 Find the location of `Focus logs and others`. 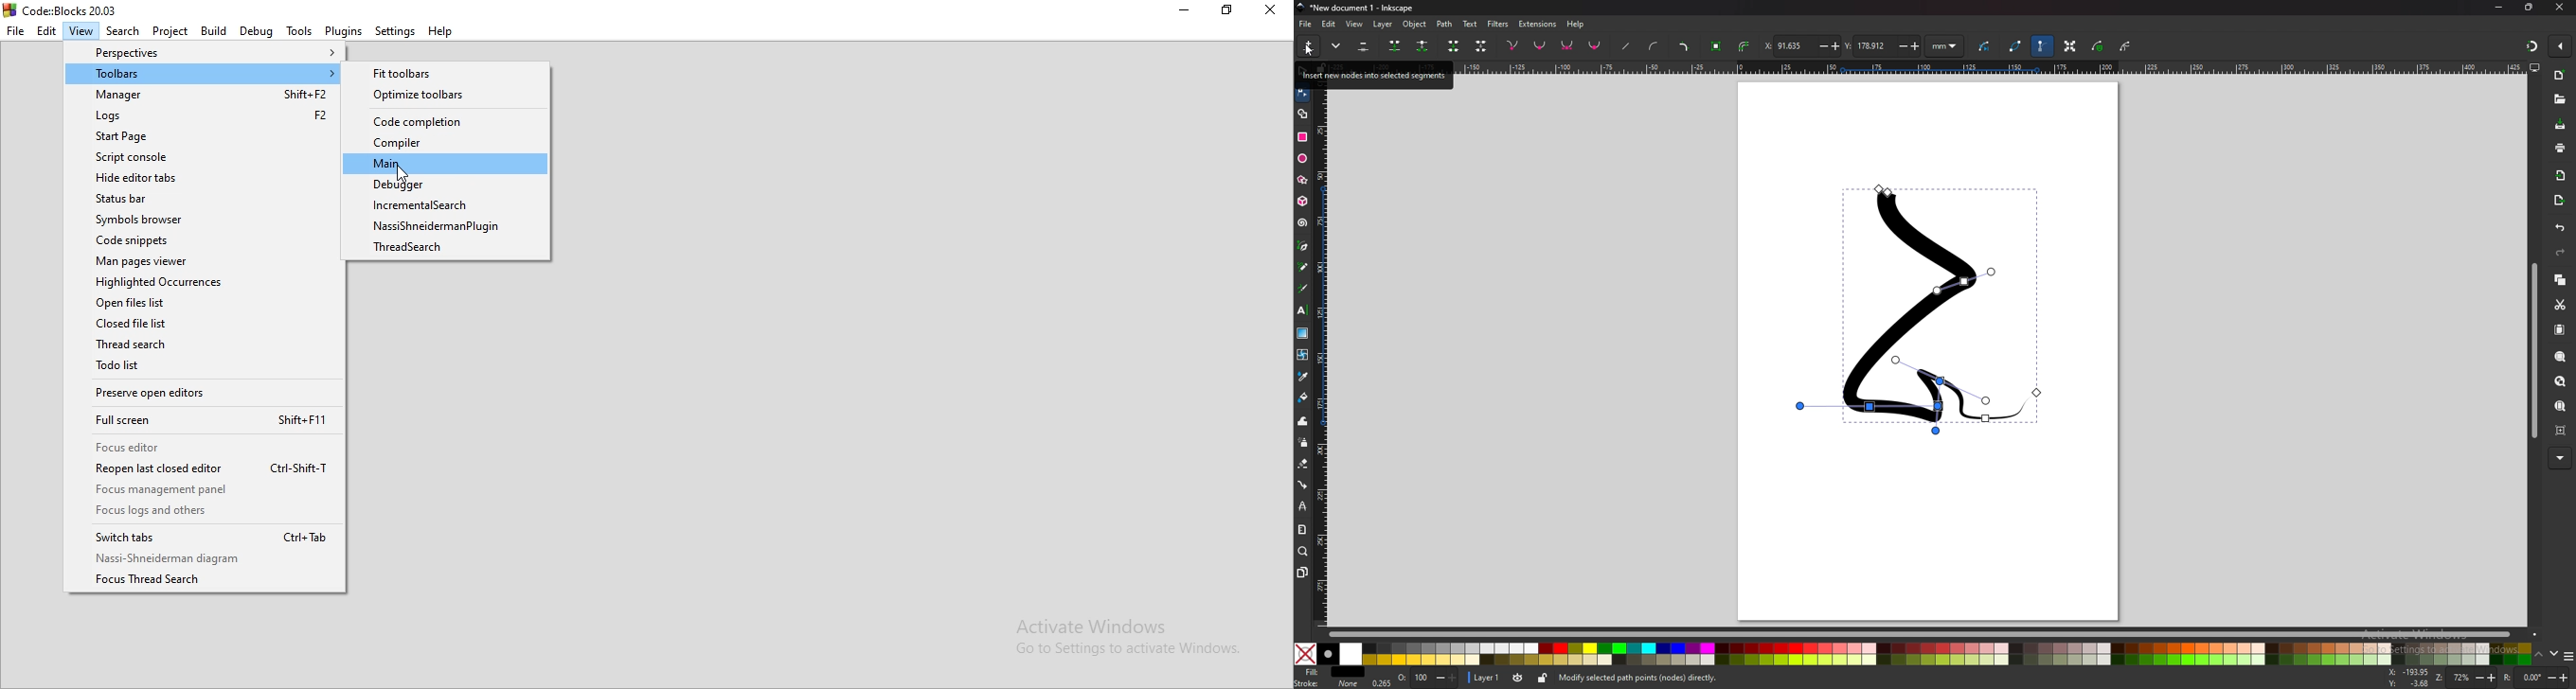

Focus logs and others is located at coordinates (212, 514).